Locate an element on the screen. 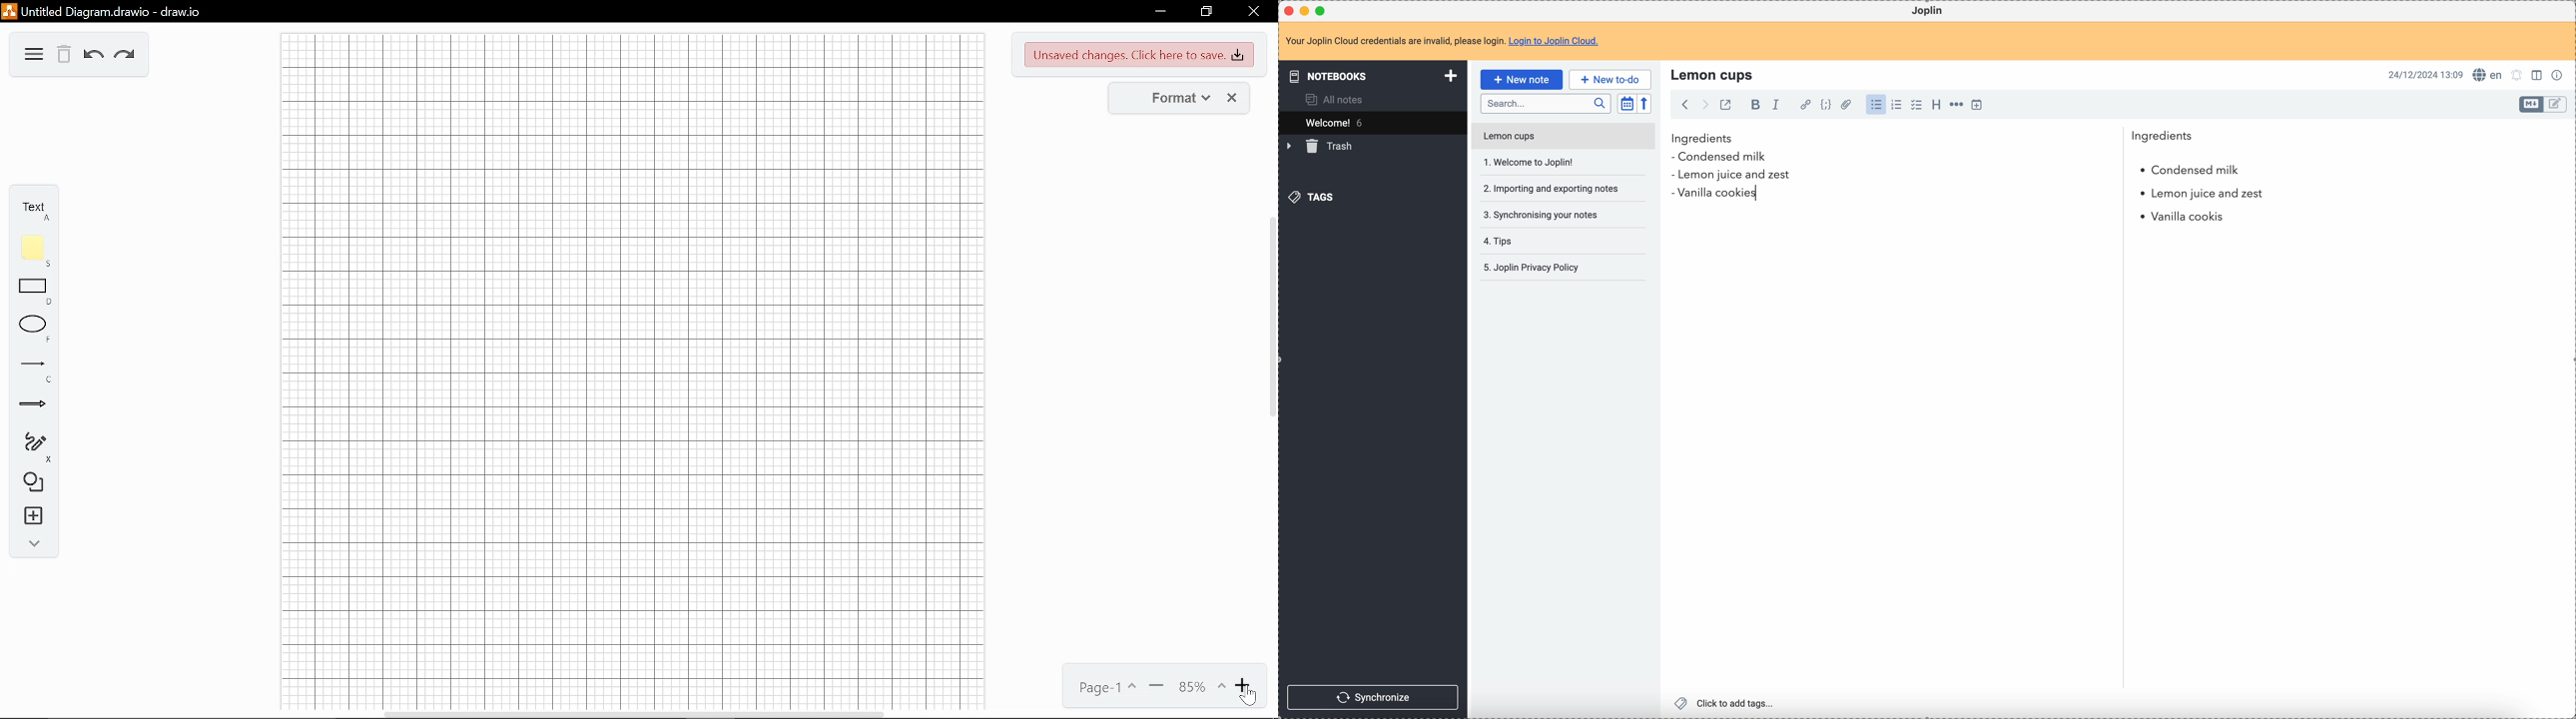  horizontal rule is located at coordinates (1955, 106).